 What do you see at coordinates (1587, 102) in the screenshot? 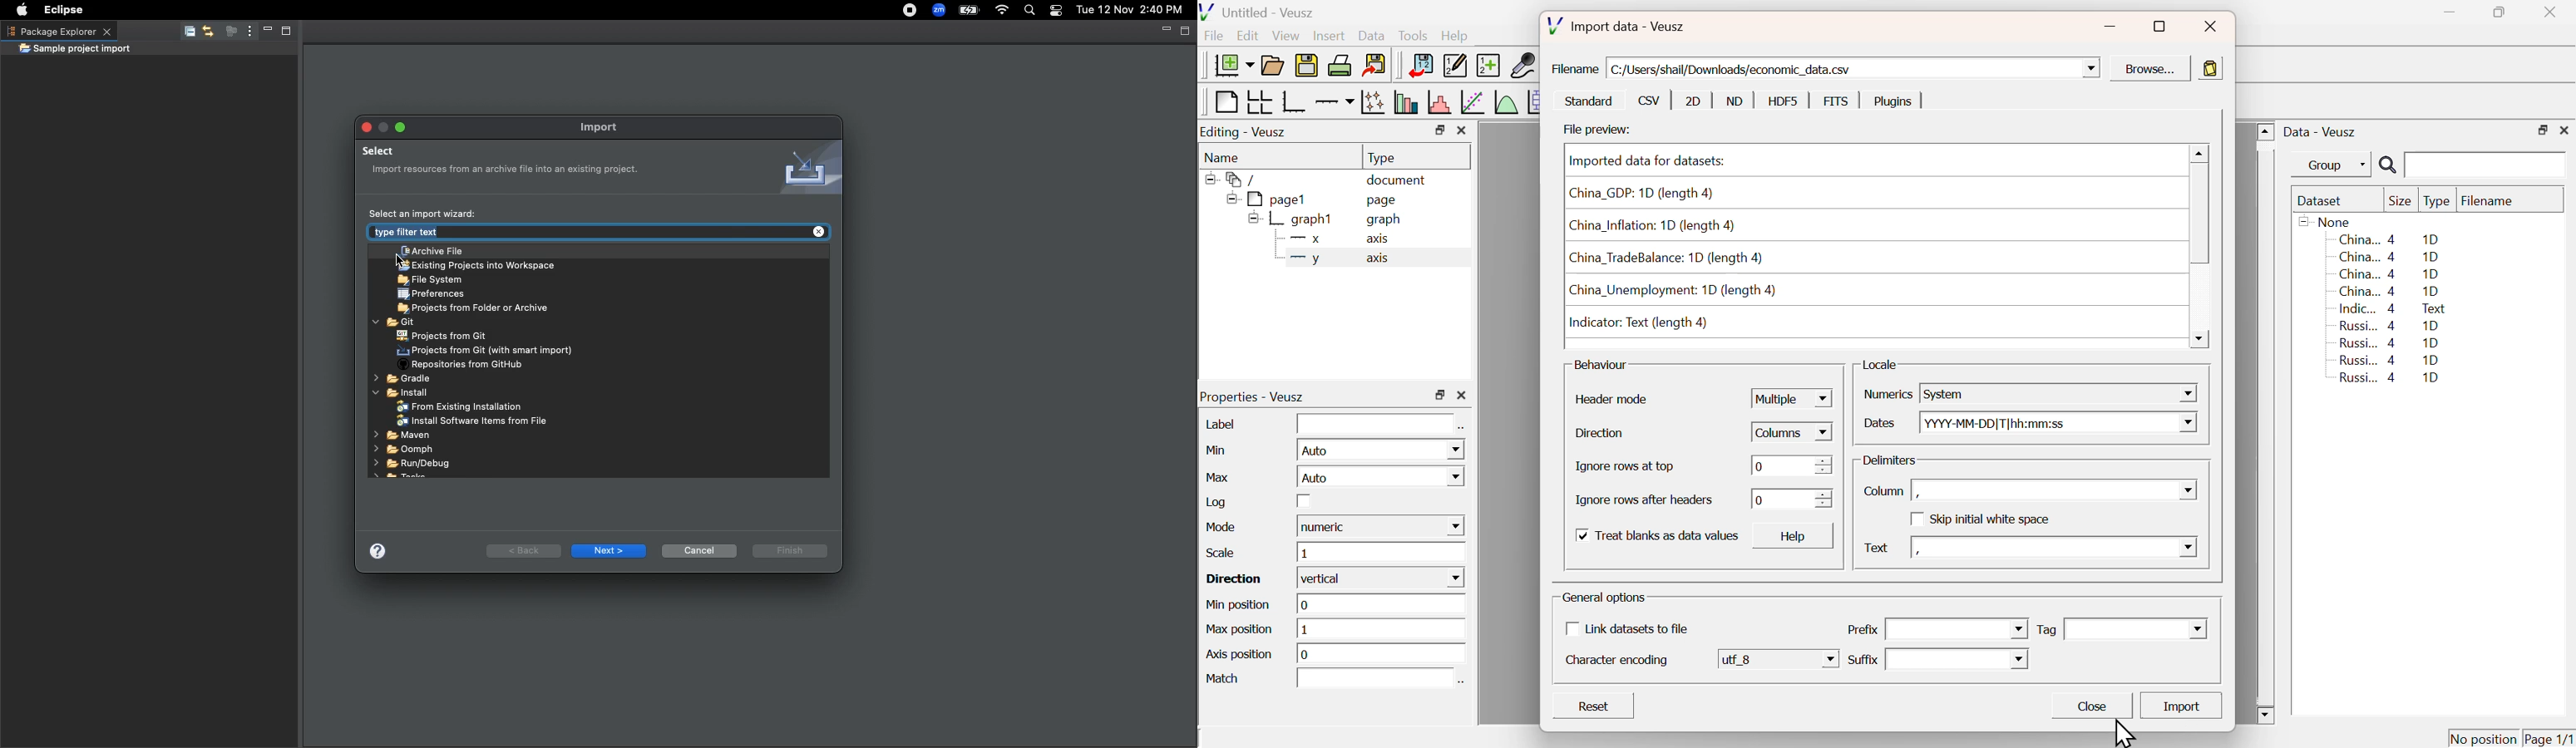
I see `Standard` at bounding box center [1587, 102].